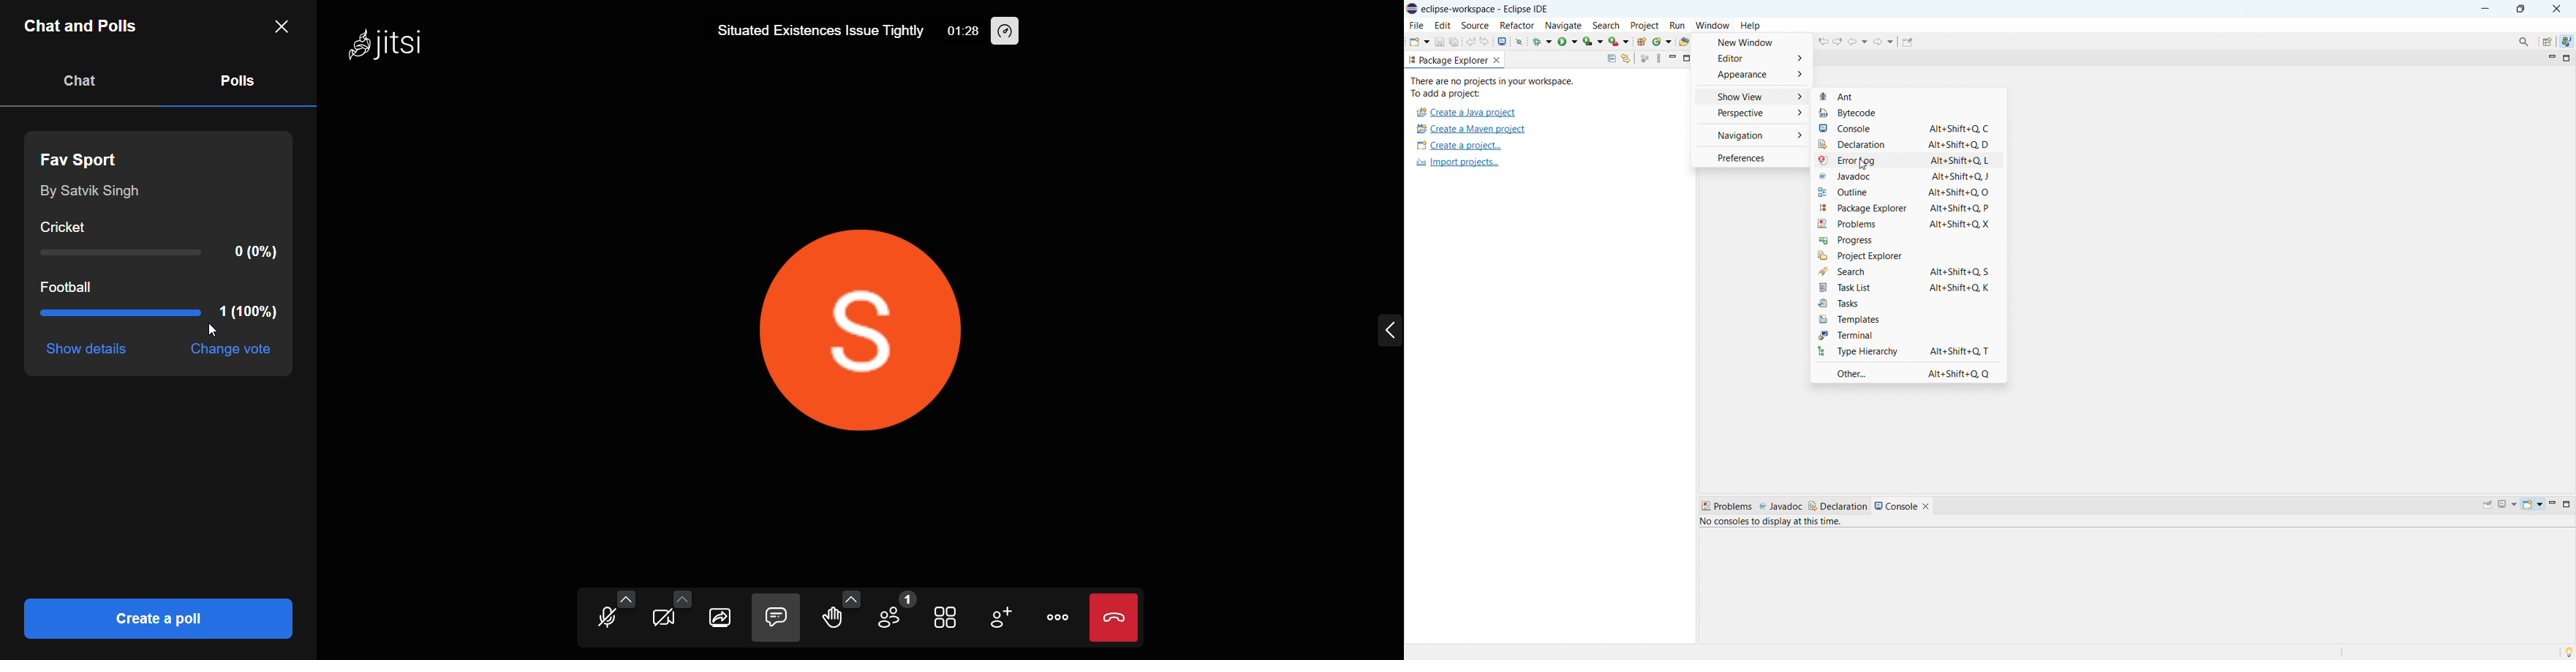 This screenshot has height=672, width=2576. What do you see at coordinates (680, 597) in the screenshot?
I see `more camera option` at bounding box center [680, 597].